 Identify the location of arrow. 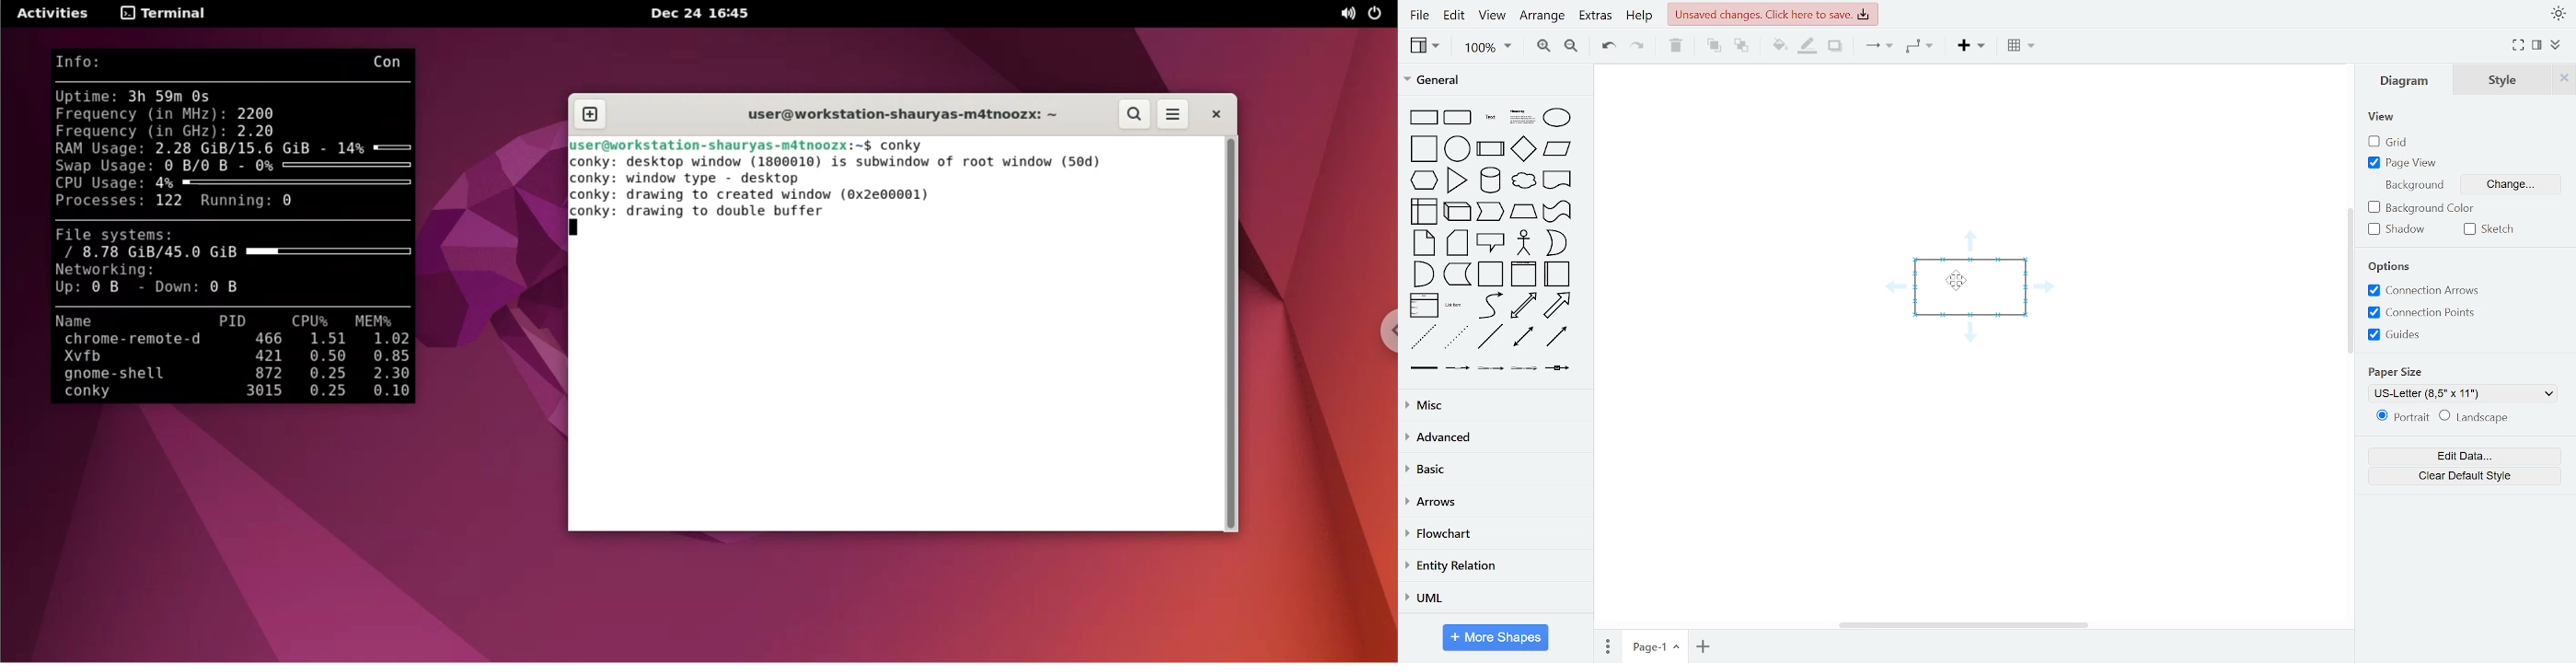
(1558, 306).